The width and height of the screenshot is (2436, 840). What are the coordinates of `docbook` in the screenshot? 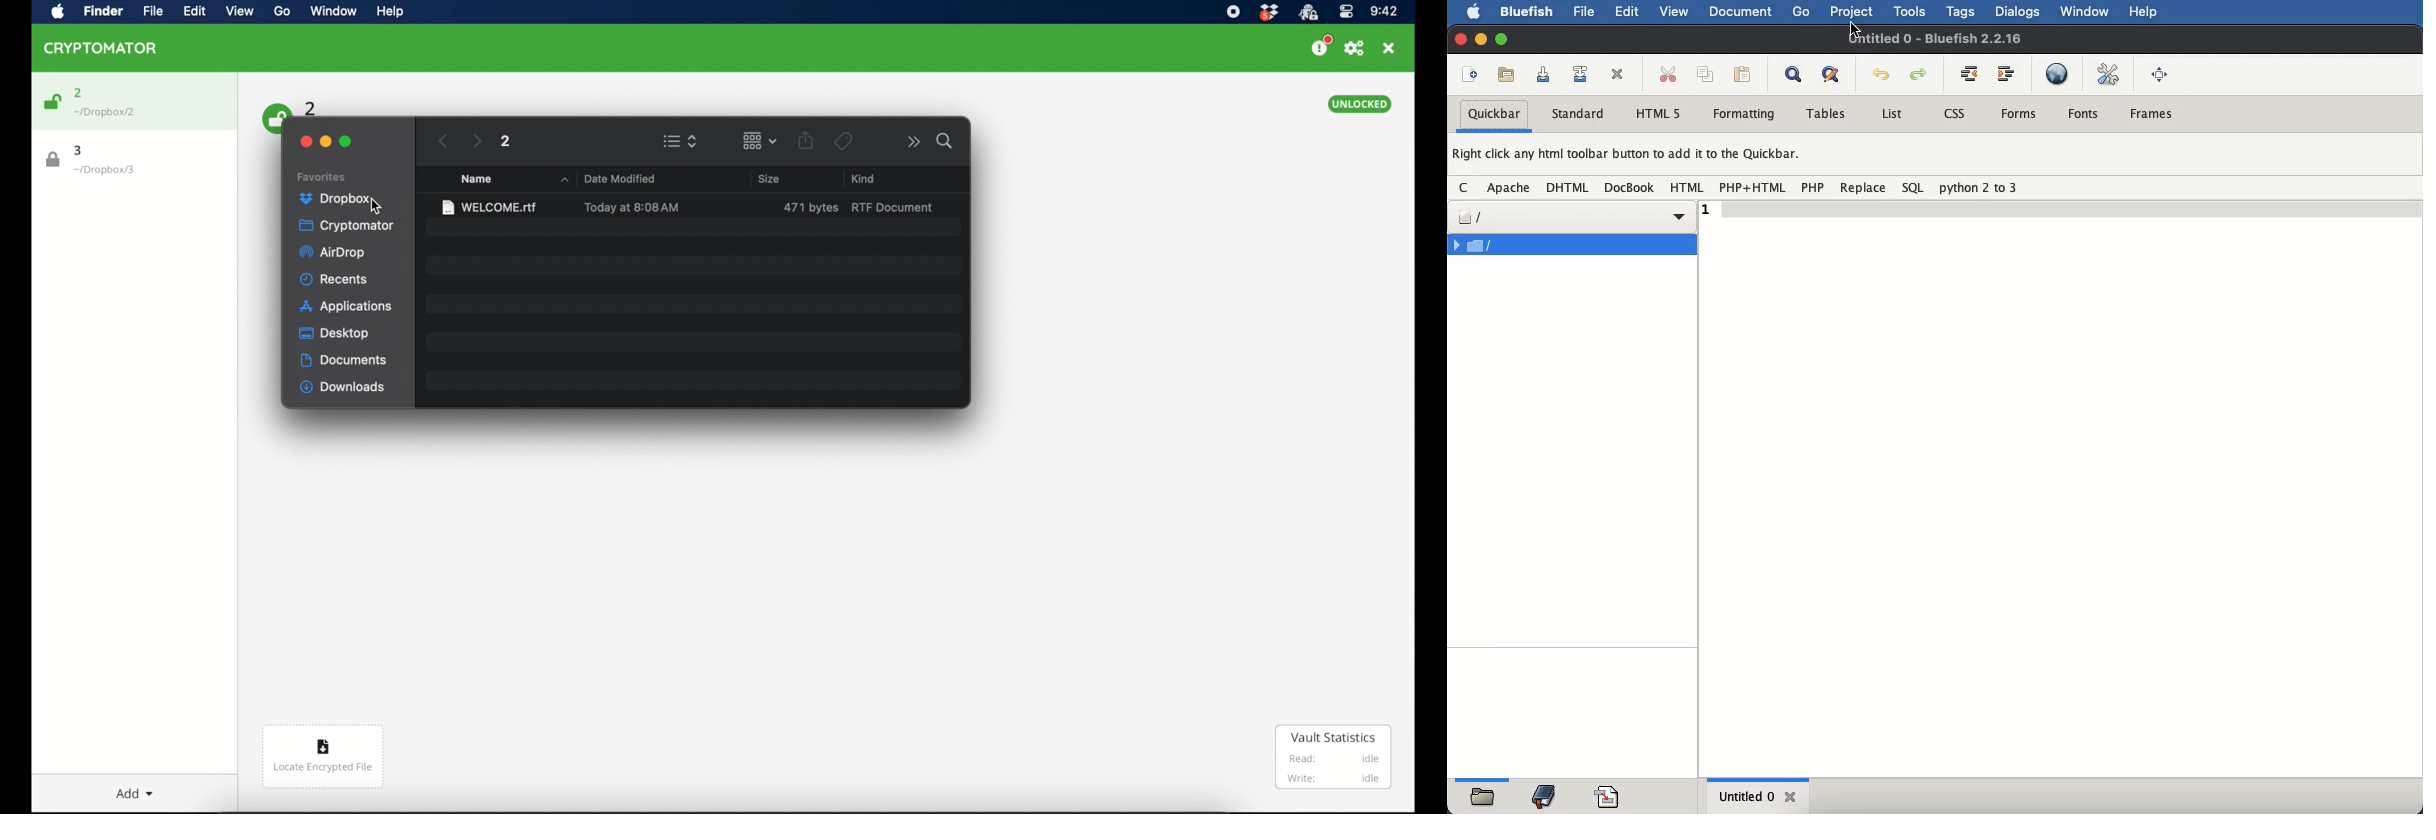 It's located at (1630, 190).